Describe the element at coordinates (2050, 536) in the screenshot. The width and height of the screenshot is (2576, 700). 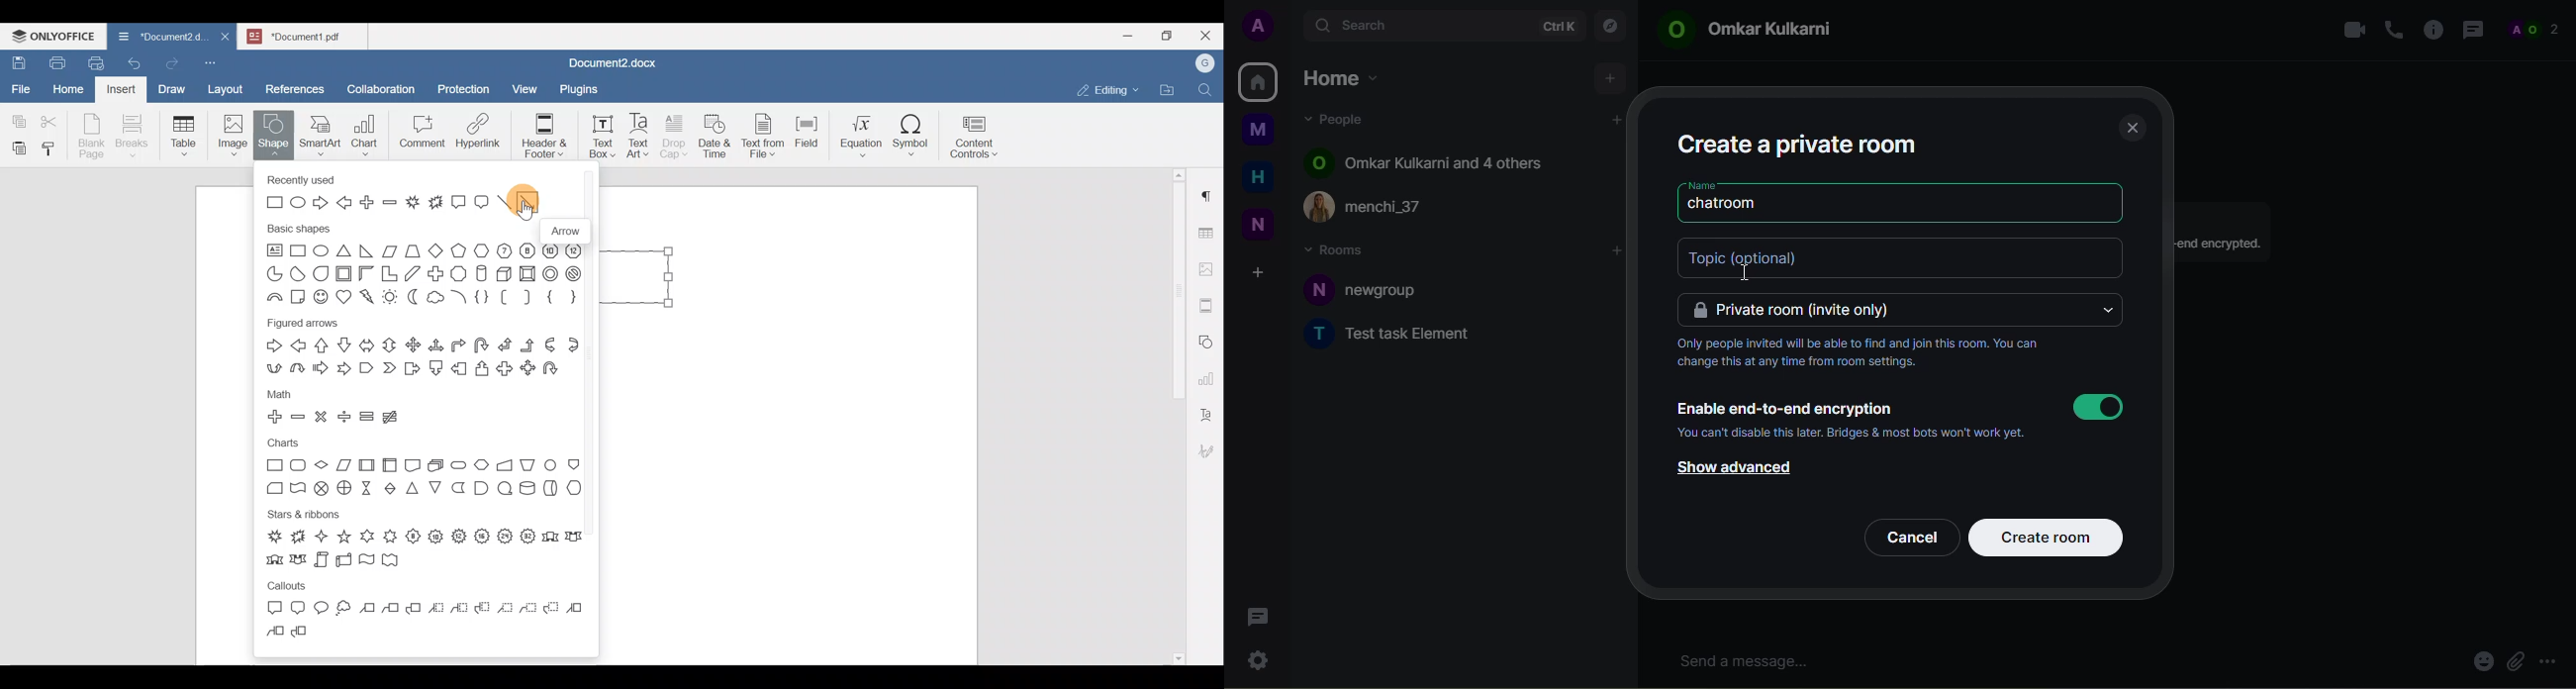
I see `create room` at that location.